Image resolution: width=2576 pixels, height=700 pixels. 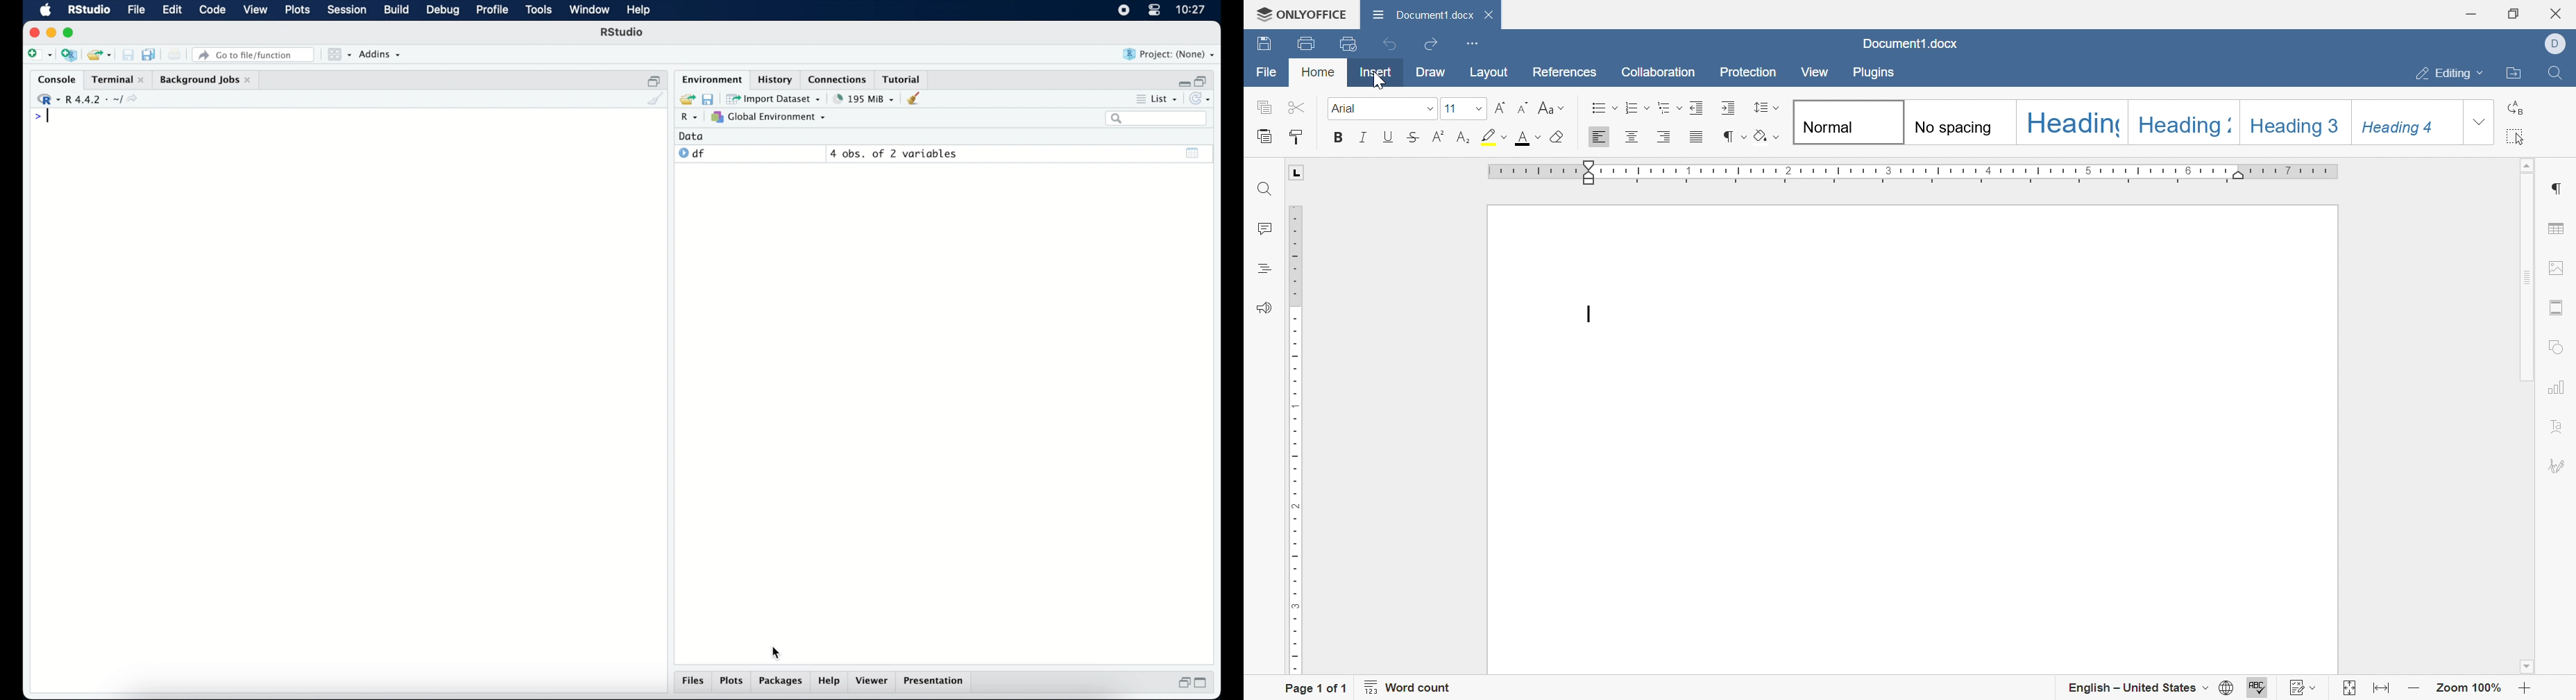 I want to click on Minimize, so click(x=2471, y=15).